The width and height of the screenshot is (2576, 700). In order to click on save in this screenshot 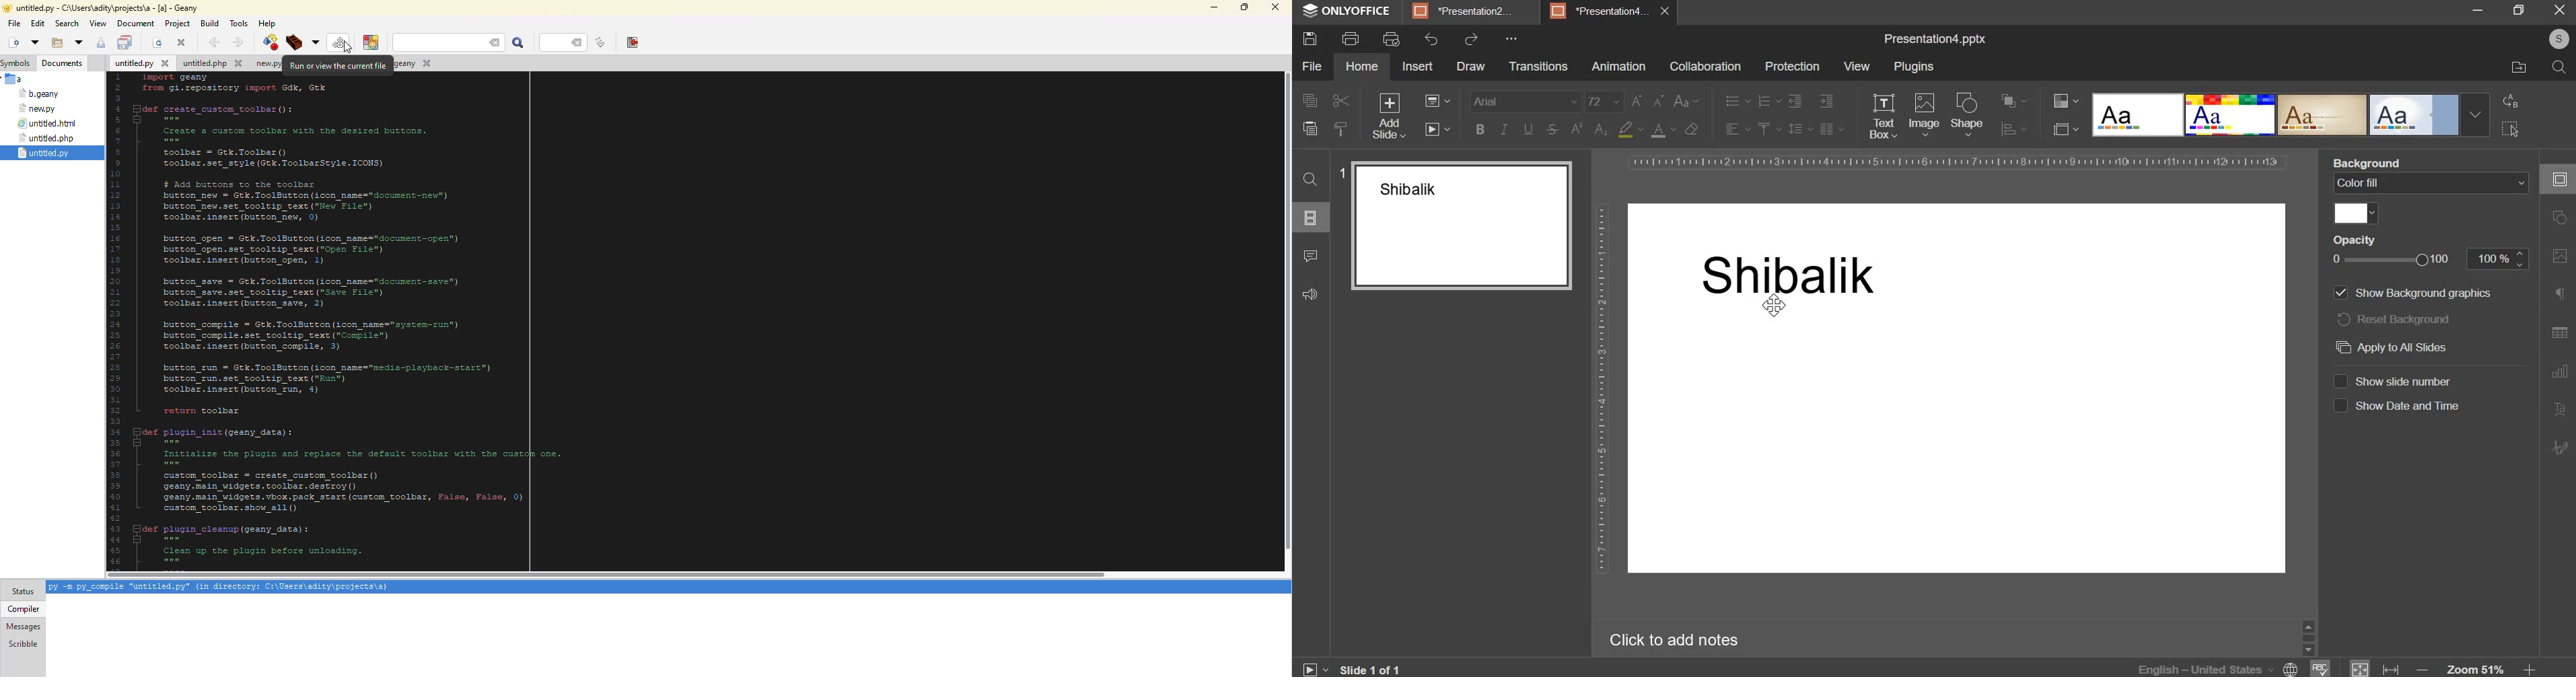, I will do `click(1309, 39)`.